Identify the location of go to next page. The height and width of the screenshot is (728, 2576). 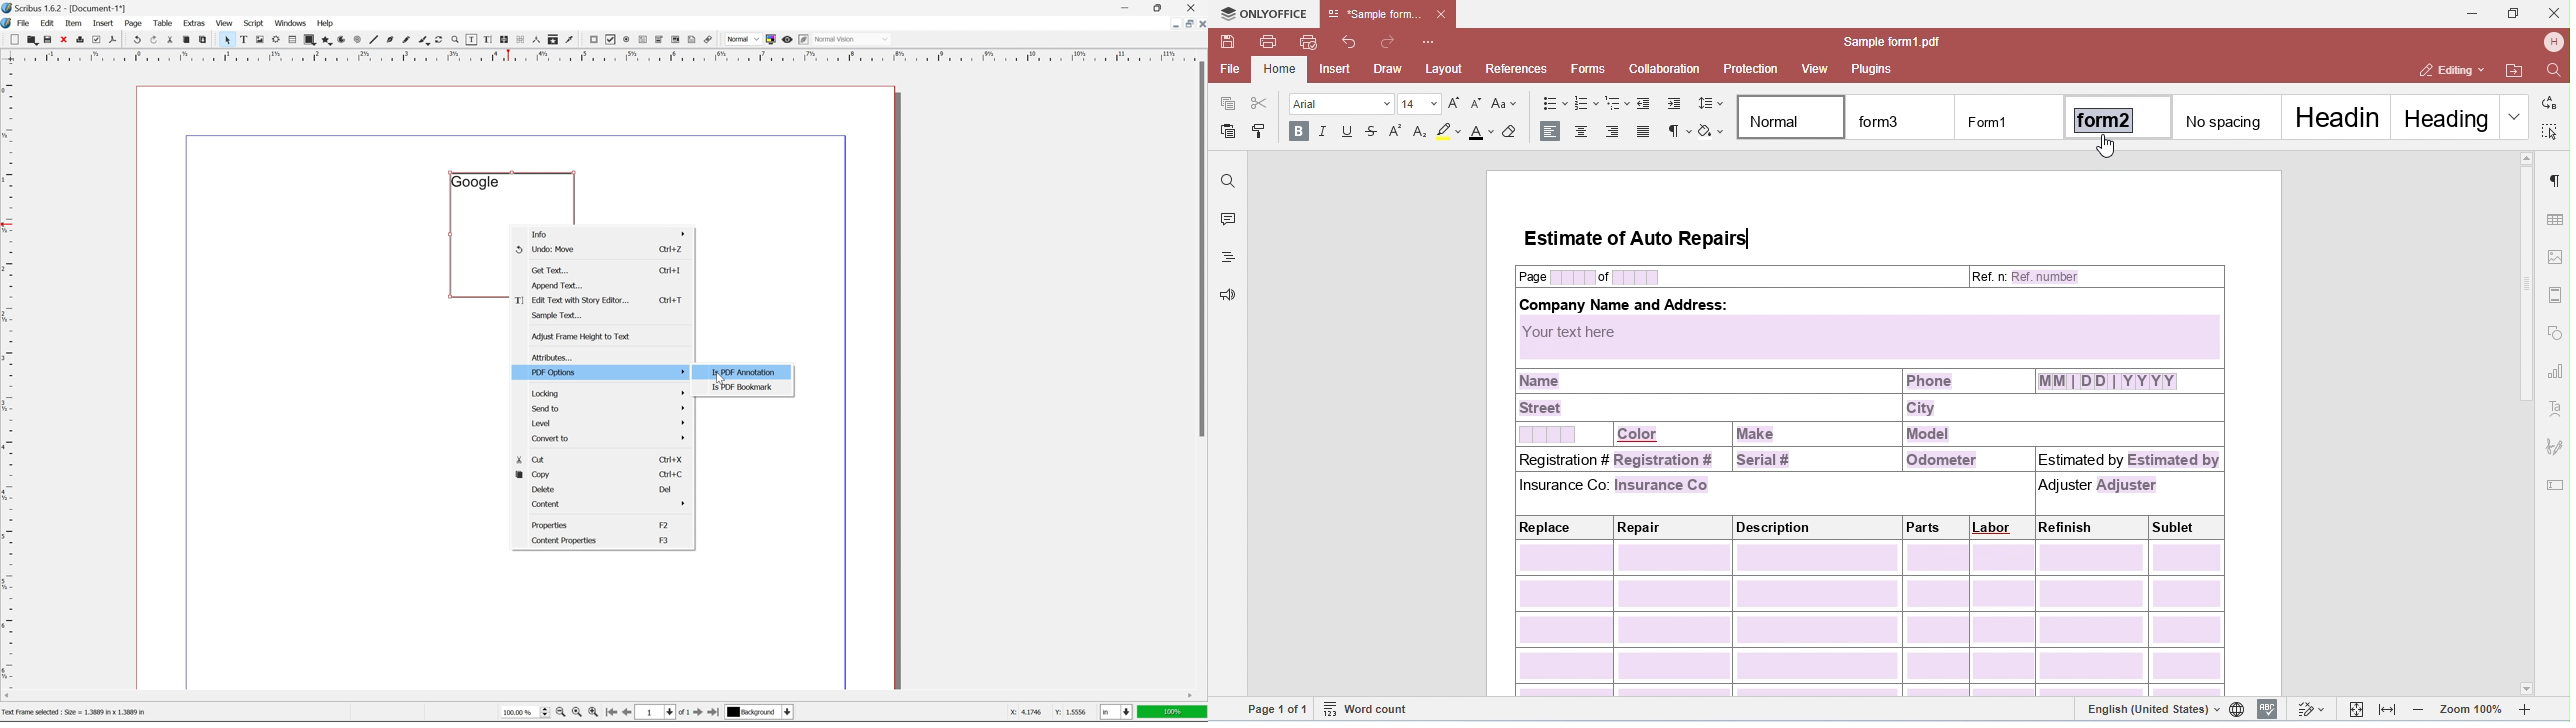
(696, 713).